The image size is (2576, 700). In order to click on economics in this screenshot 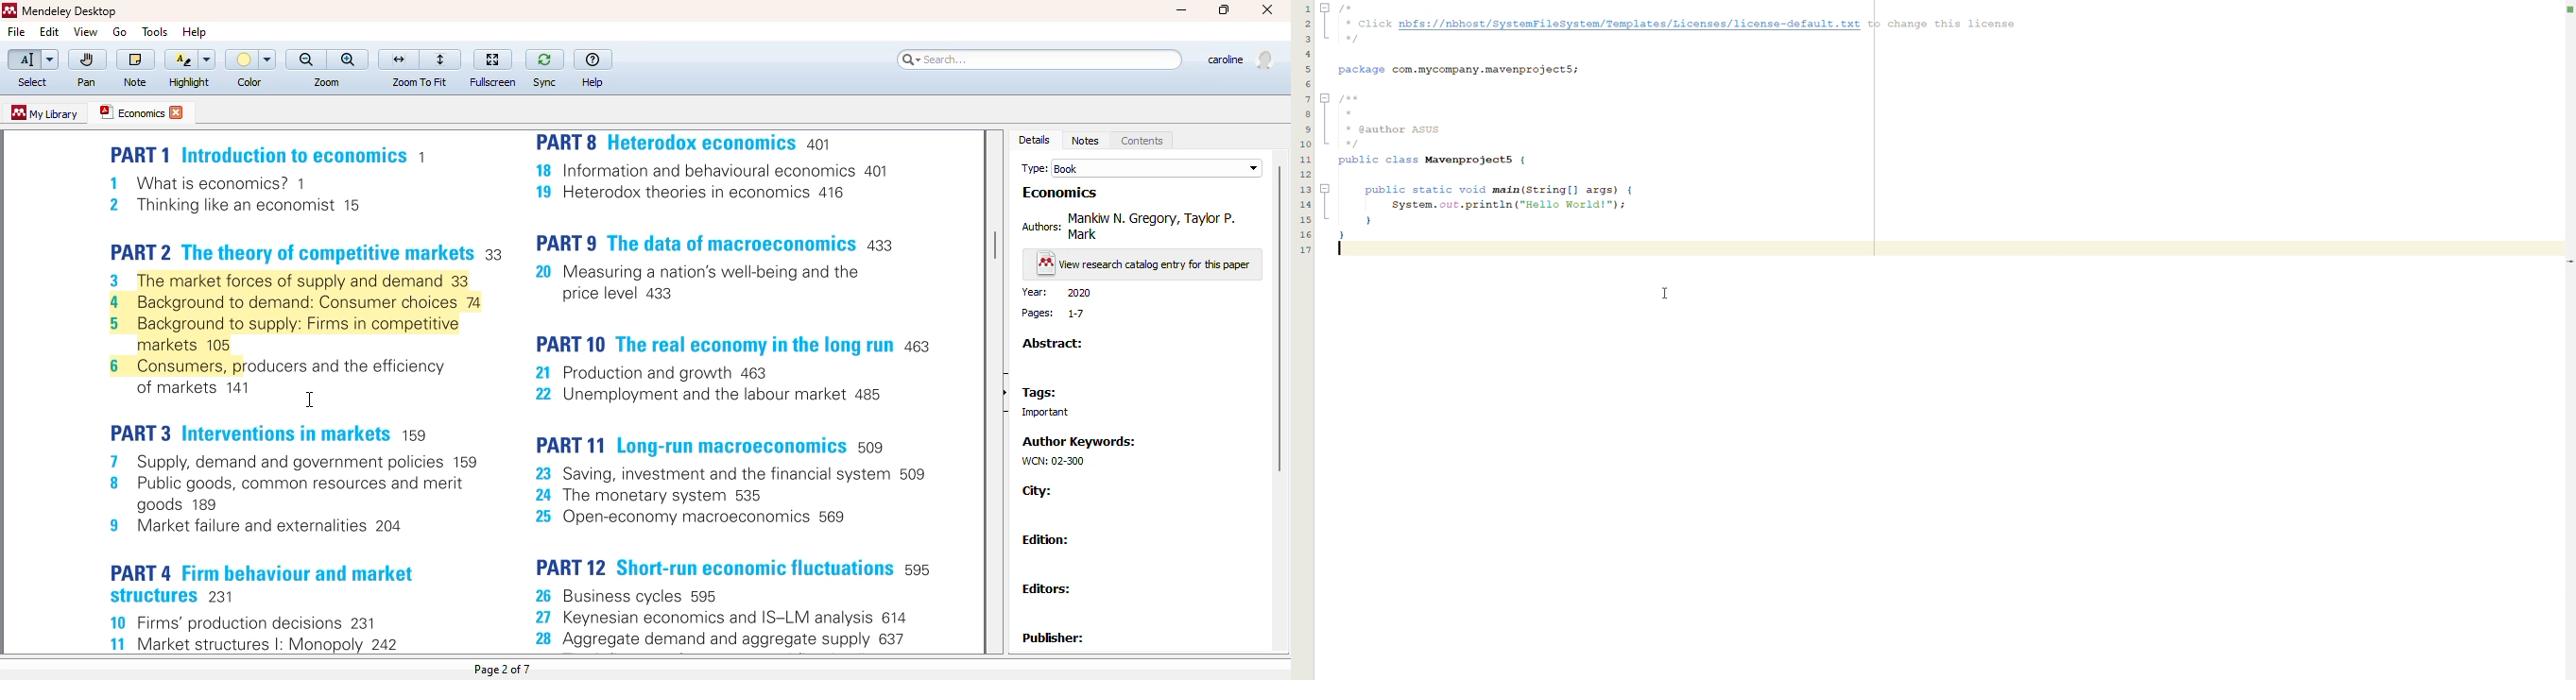, I will do `click(1060, 193)`.